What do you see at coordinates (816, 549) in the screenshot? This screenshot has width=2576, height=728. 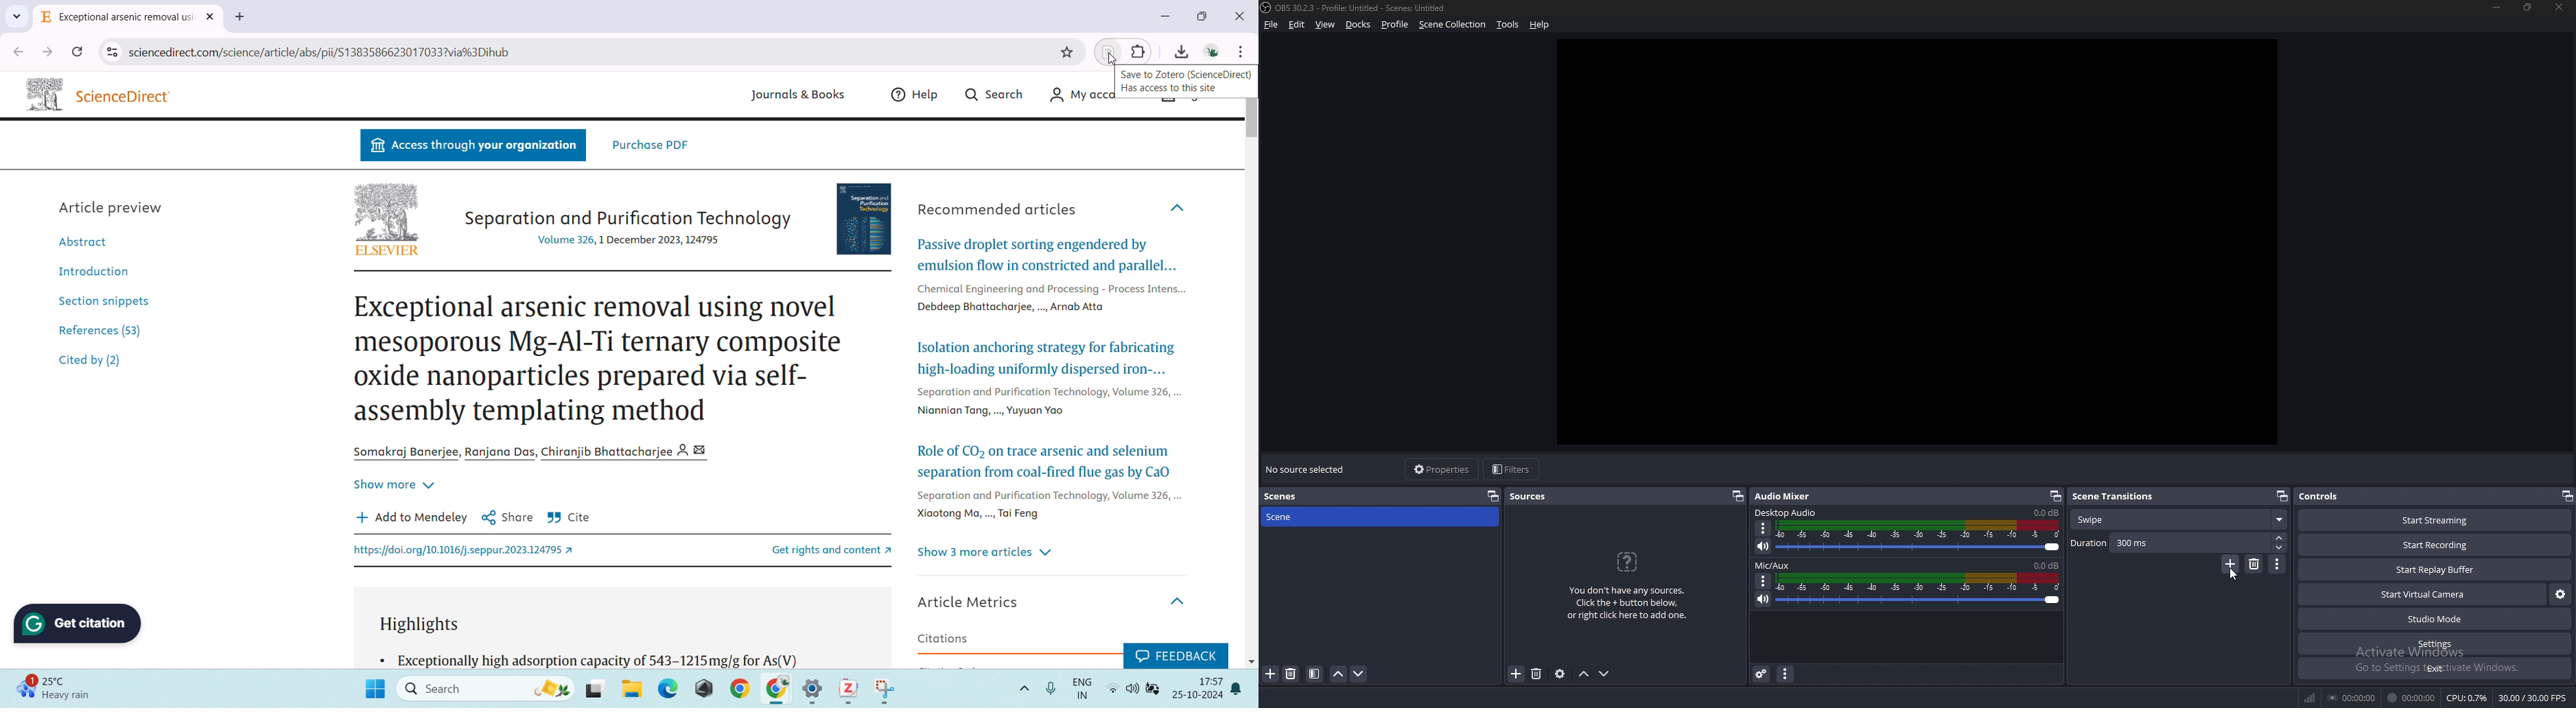 I see `Get rights and content ` at bounding box center [816, 549].